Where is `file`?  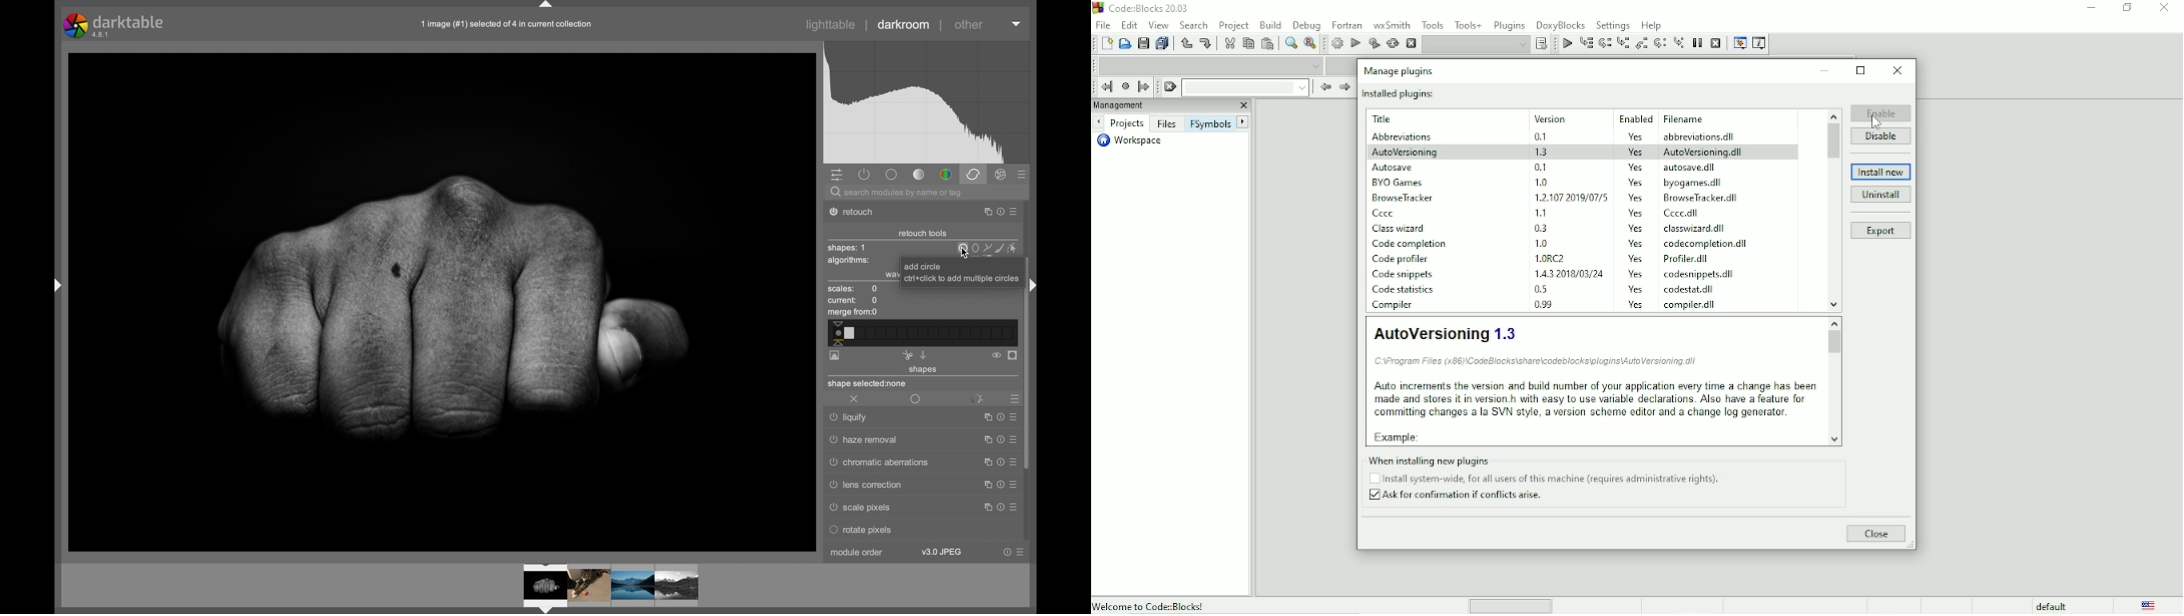 file is located at coordinates (1707, 167).